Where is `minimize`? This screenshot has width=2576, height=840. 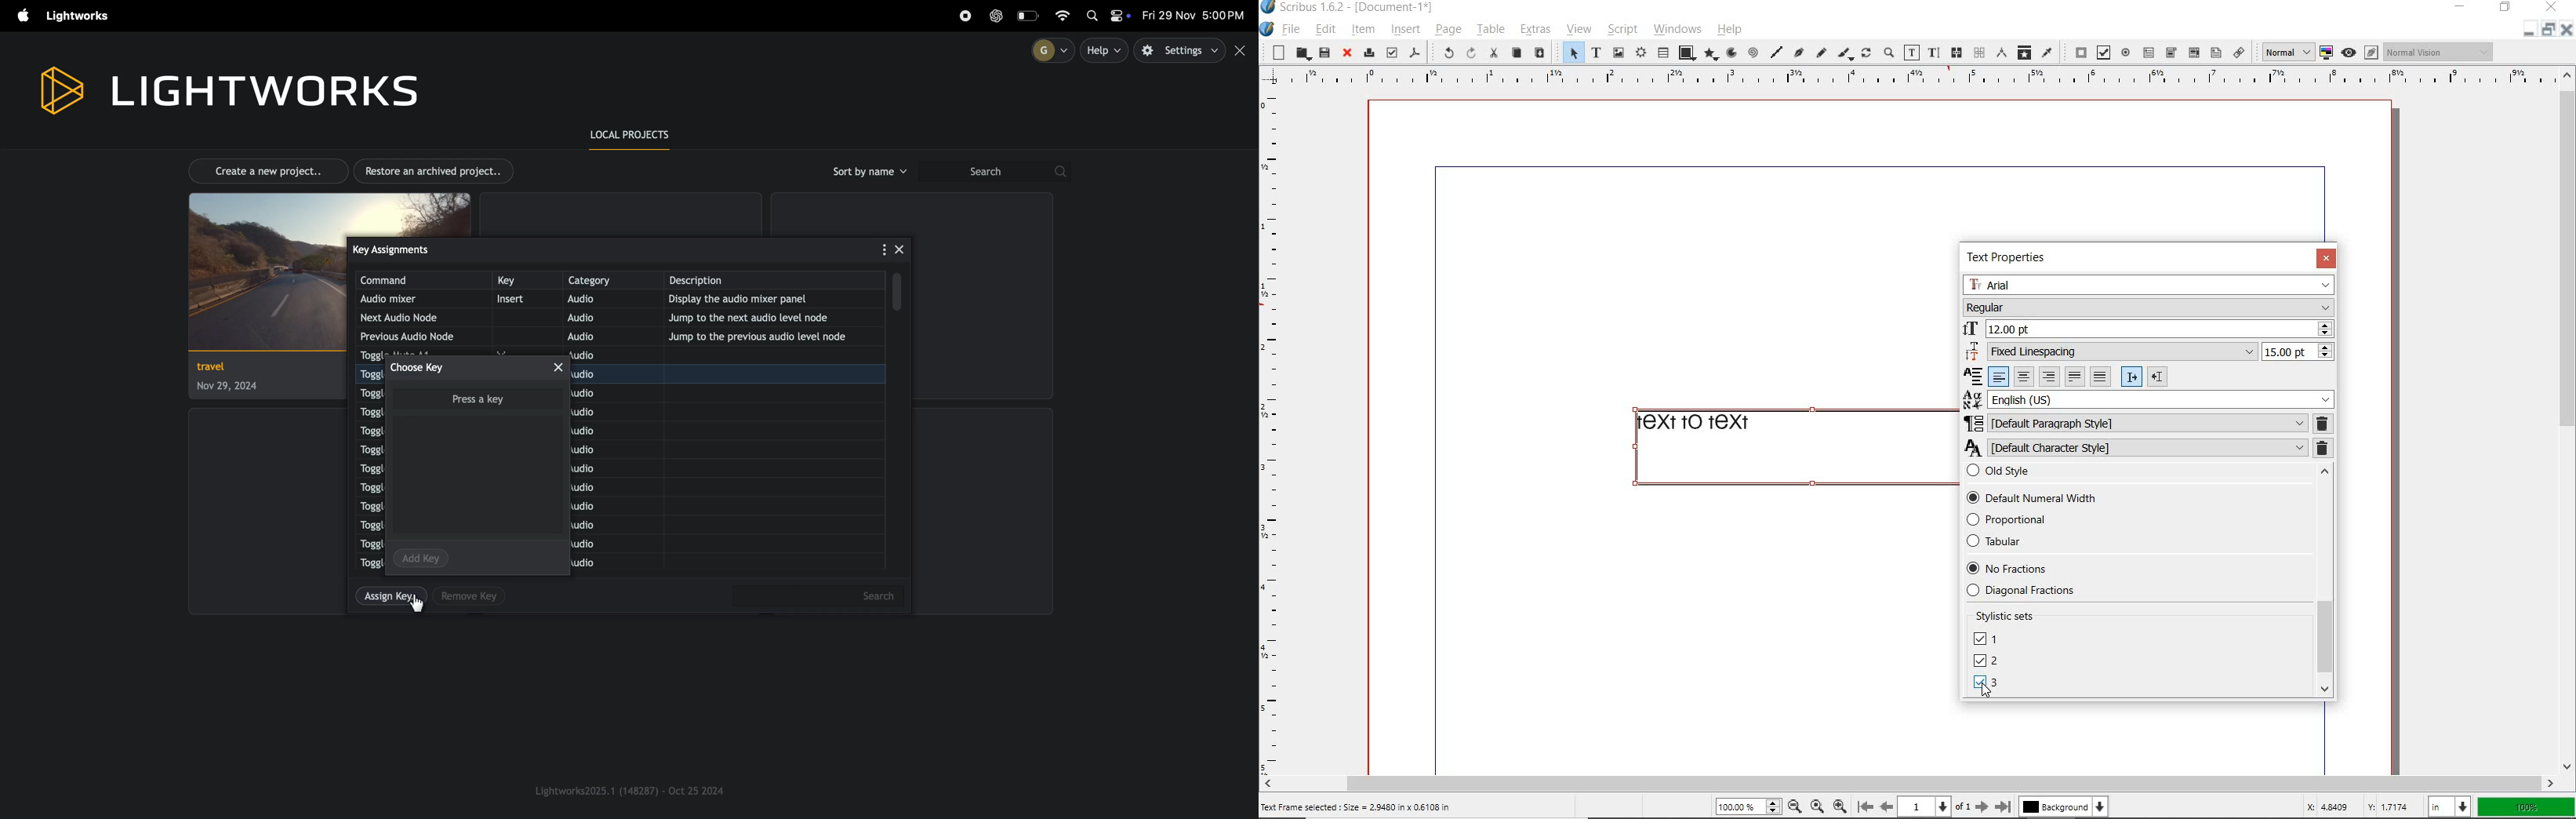
minimize is located at coordinates (2463, 8).